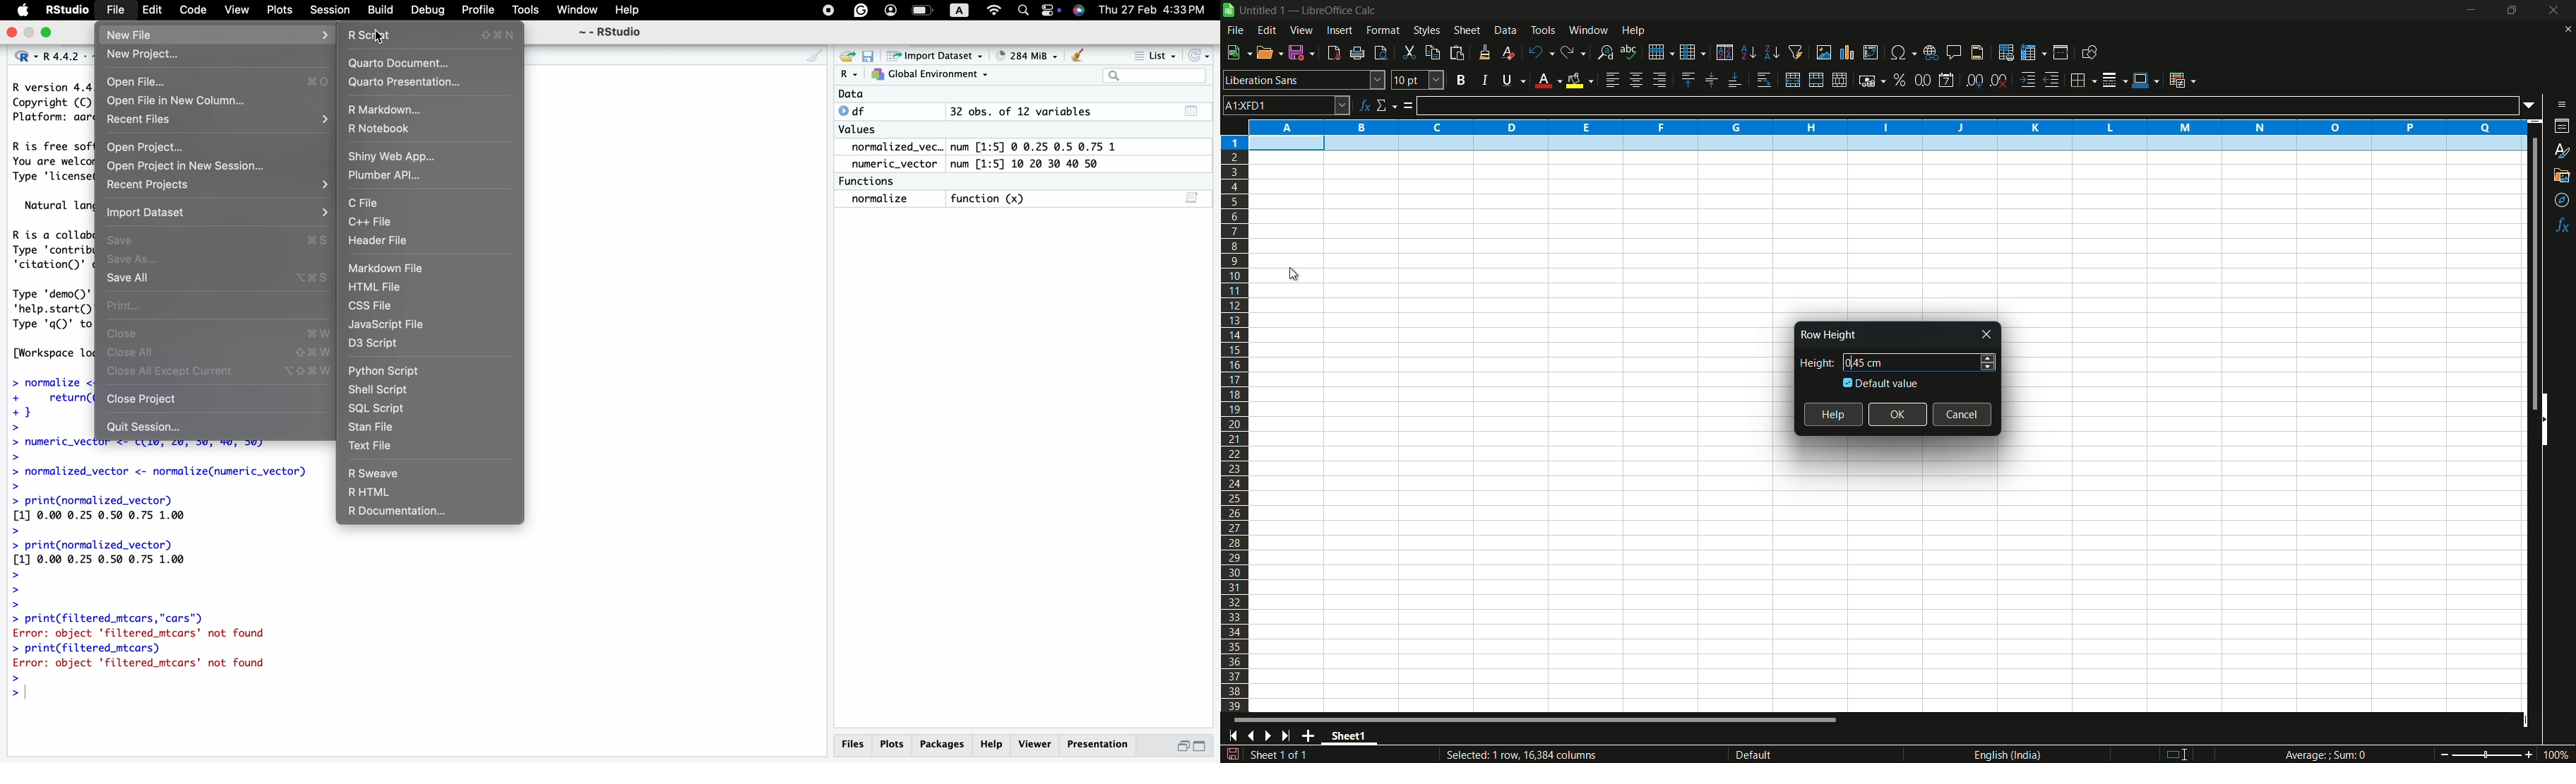 This screenshot has width=2576, height=784. Describe the element at coordinates (478, 10) in the screenshot. I see `Profile` at that location.